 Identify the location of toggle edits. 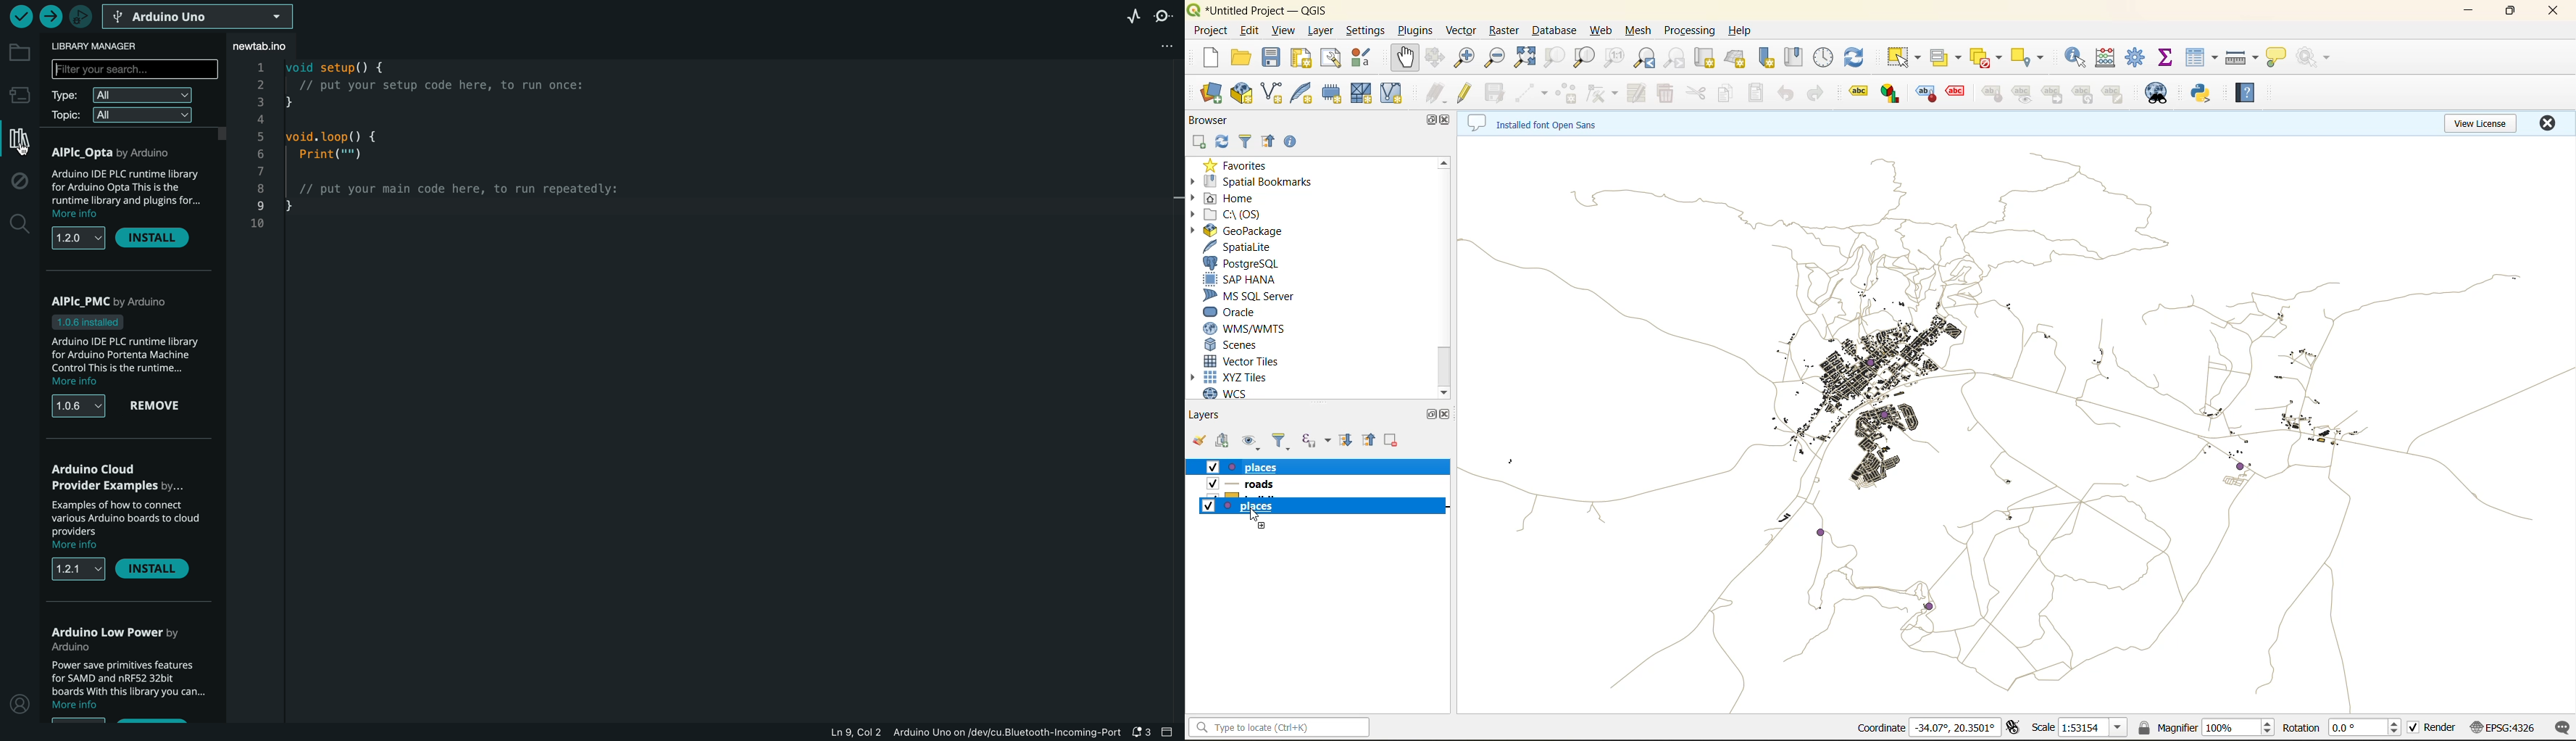
(1467, 93).